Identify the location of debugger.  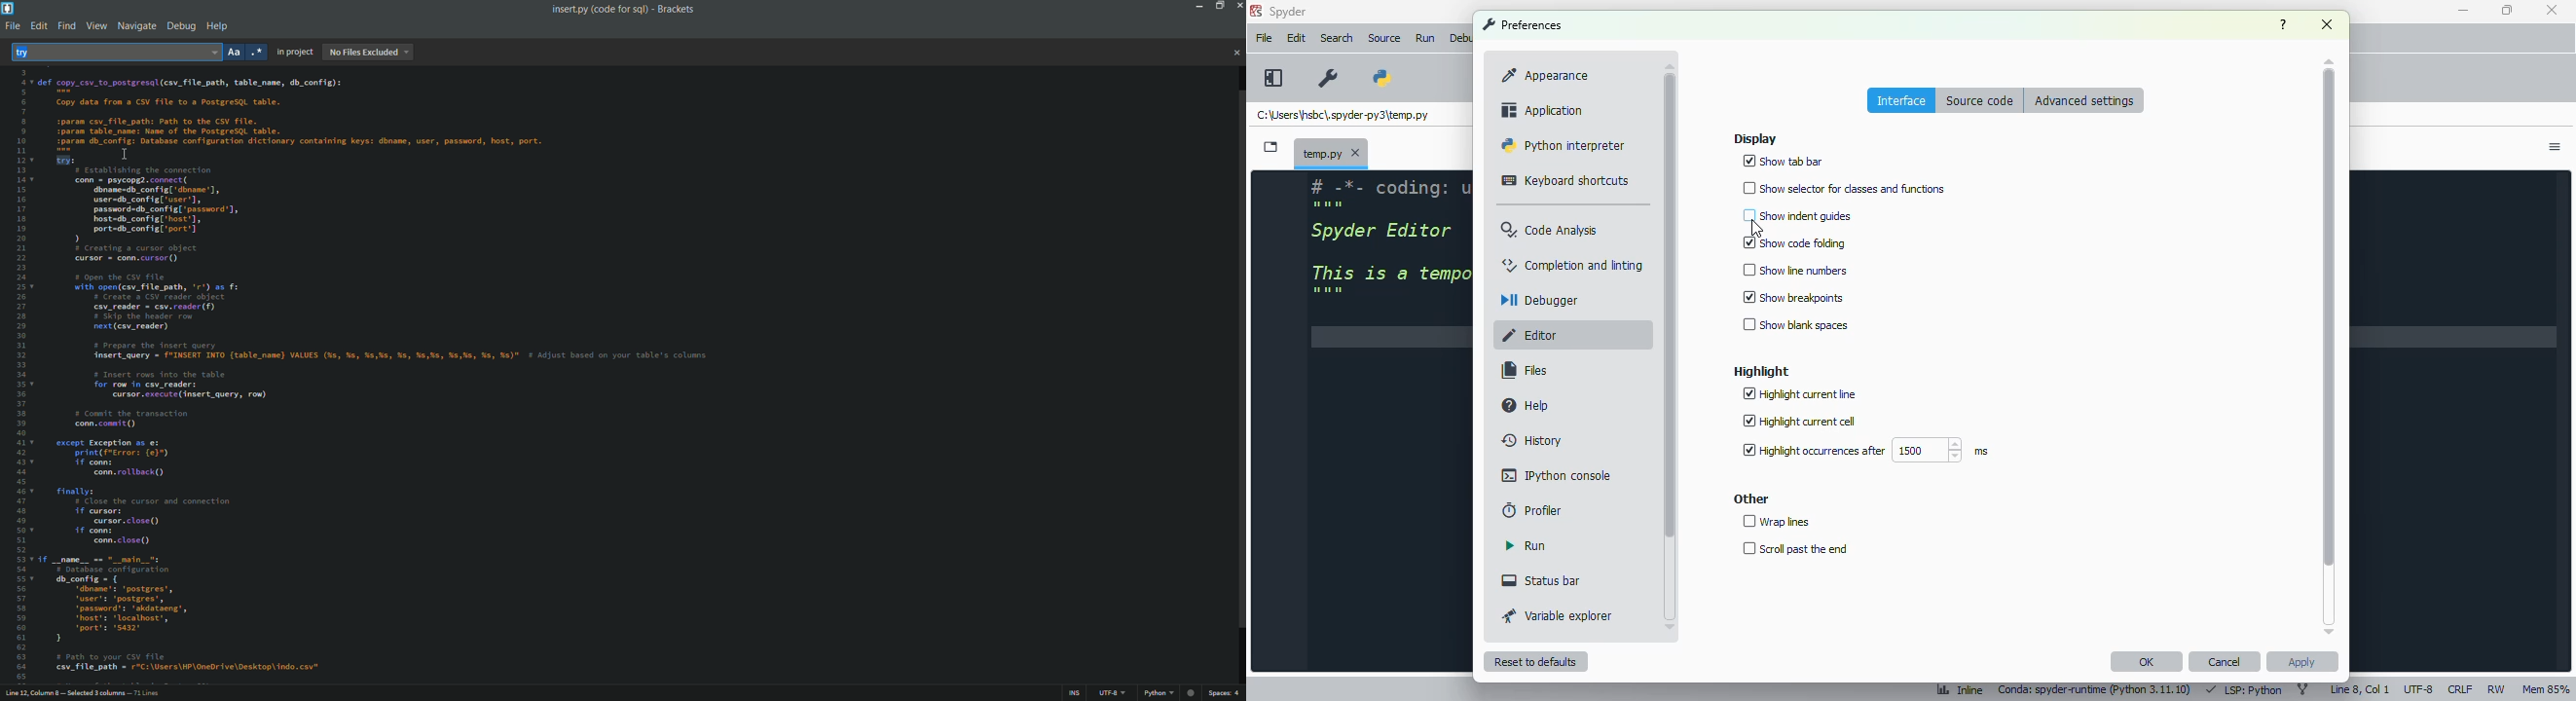
(1539, 300).